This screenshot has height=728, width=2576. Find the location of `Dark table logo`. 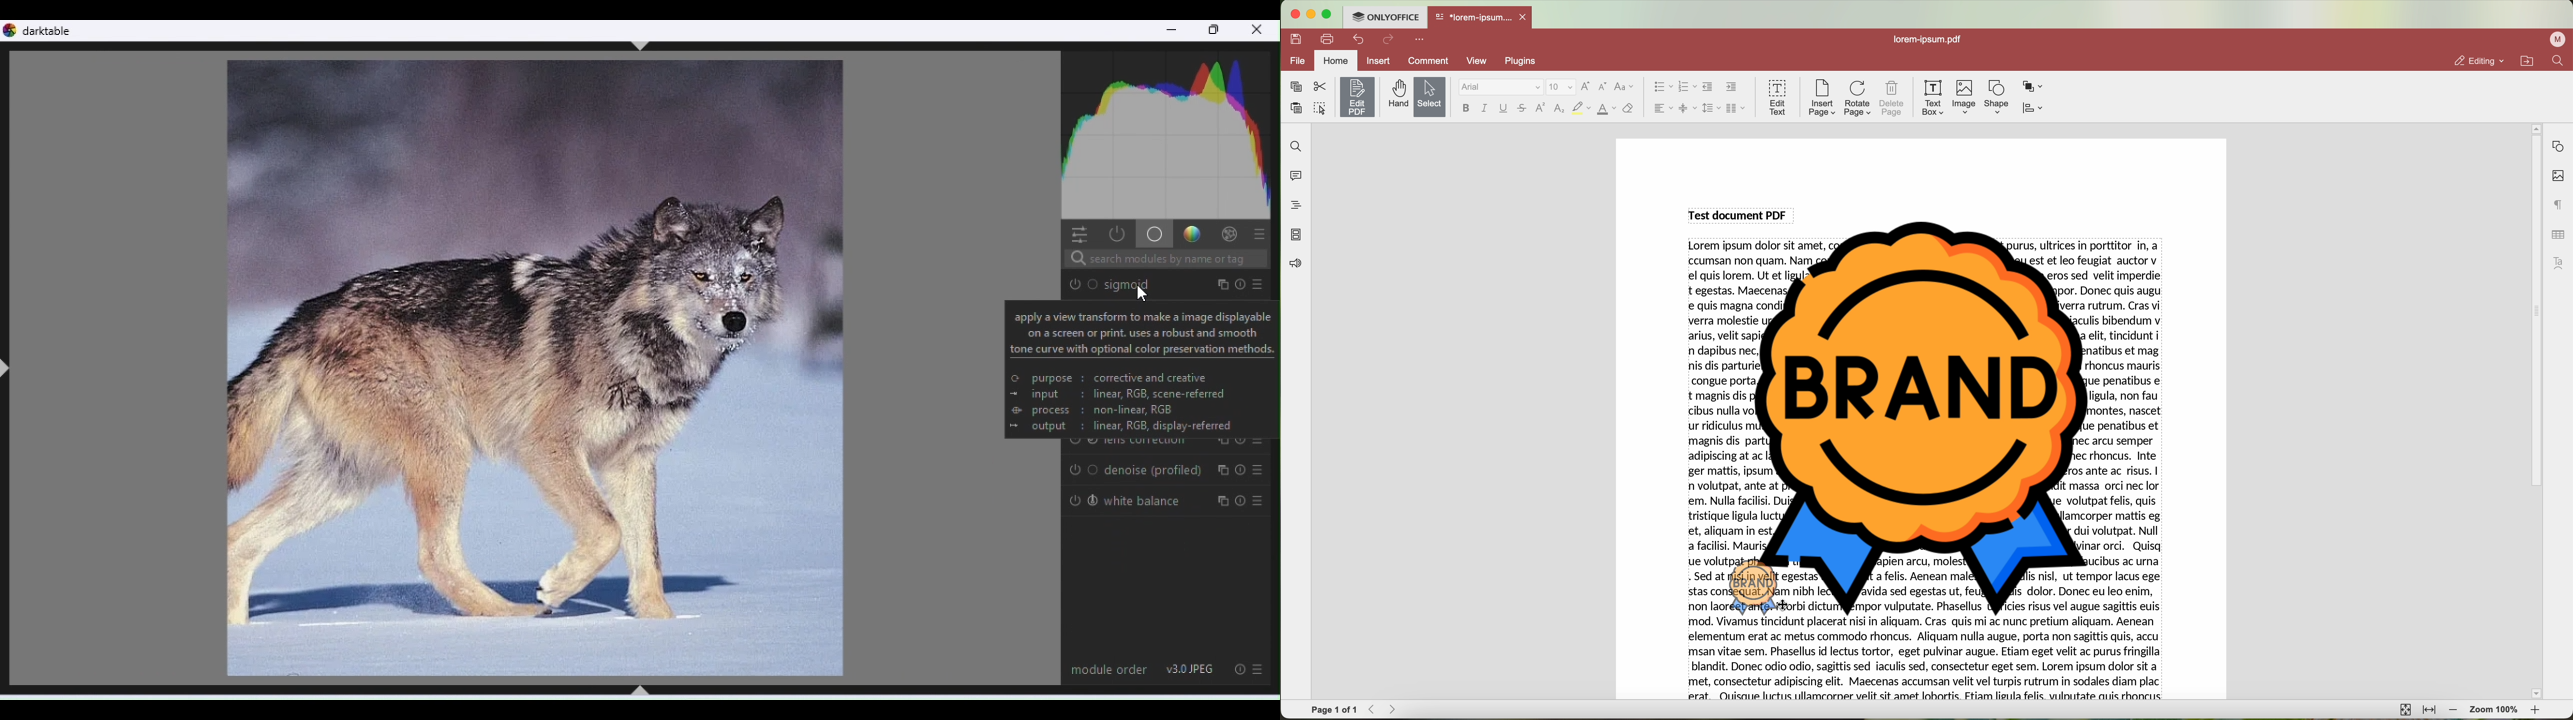

Dark table logo is located at coordinates (46, 31).